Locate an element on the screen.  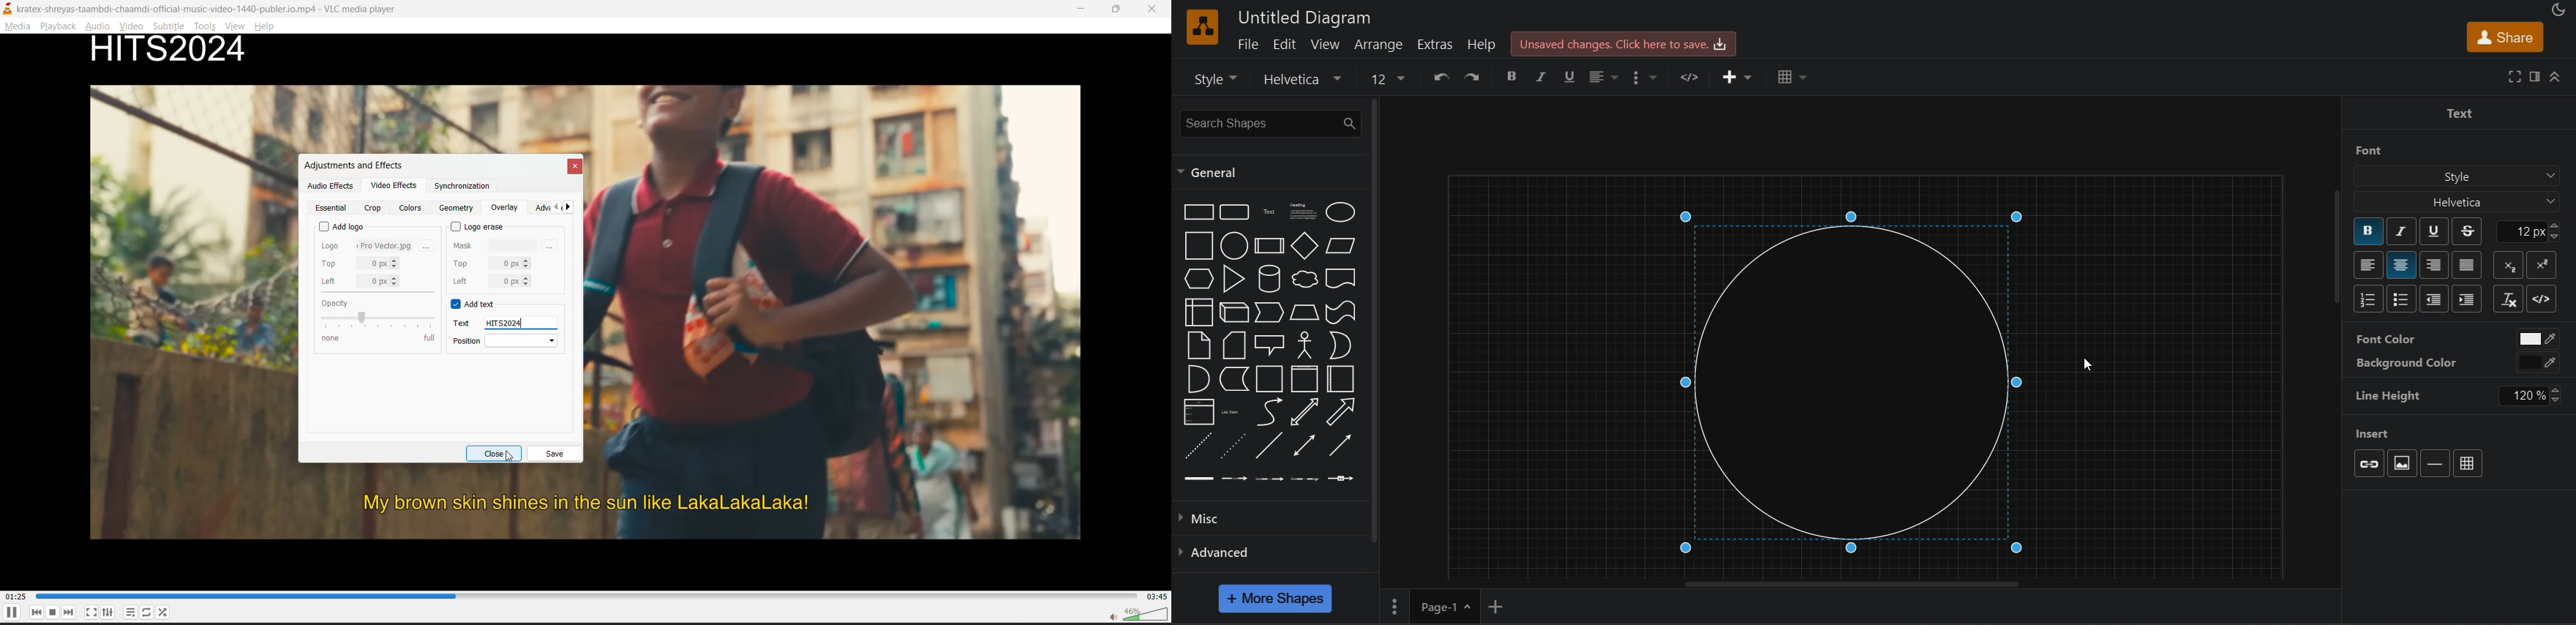
horizontal scroll bar is located at coordinates (1854, 586).